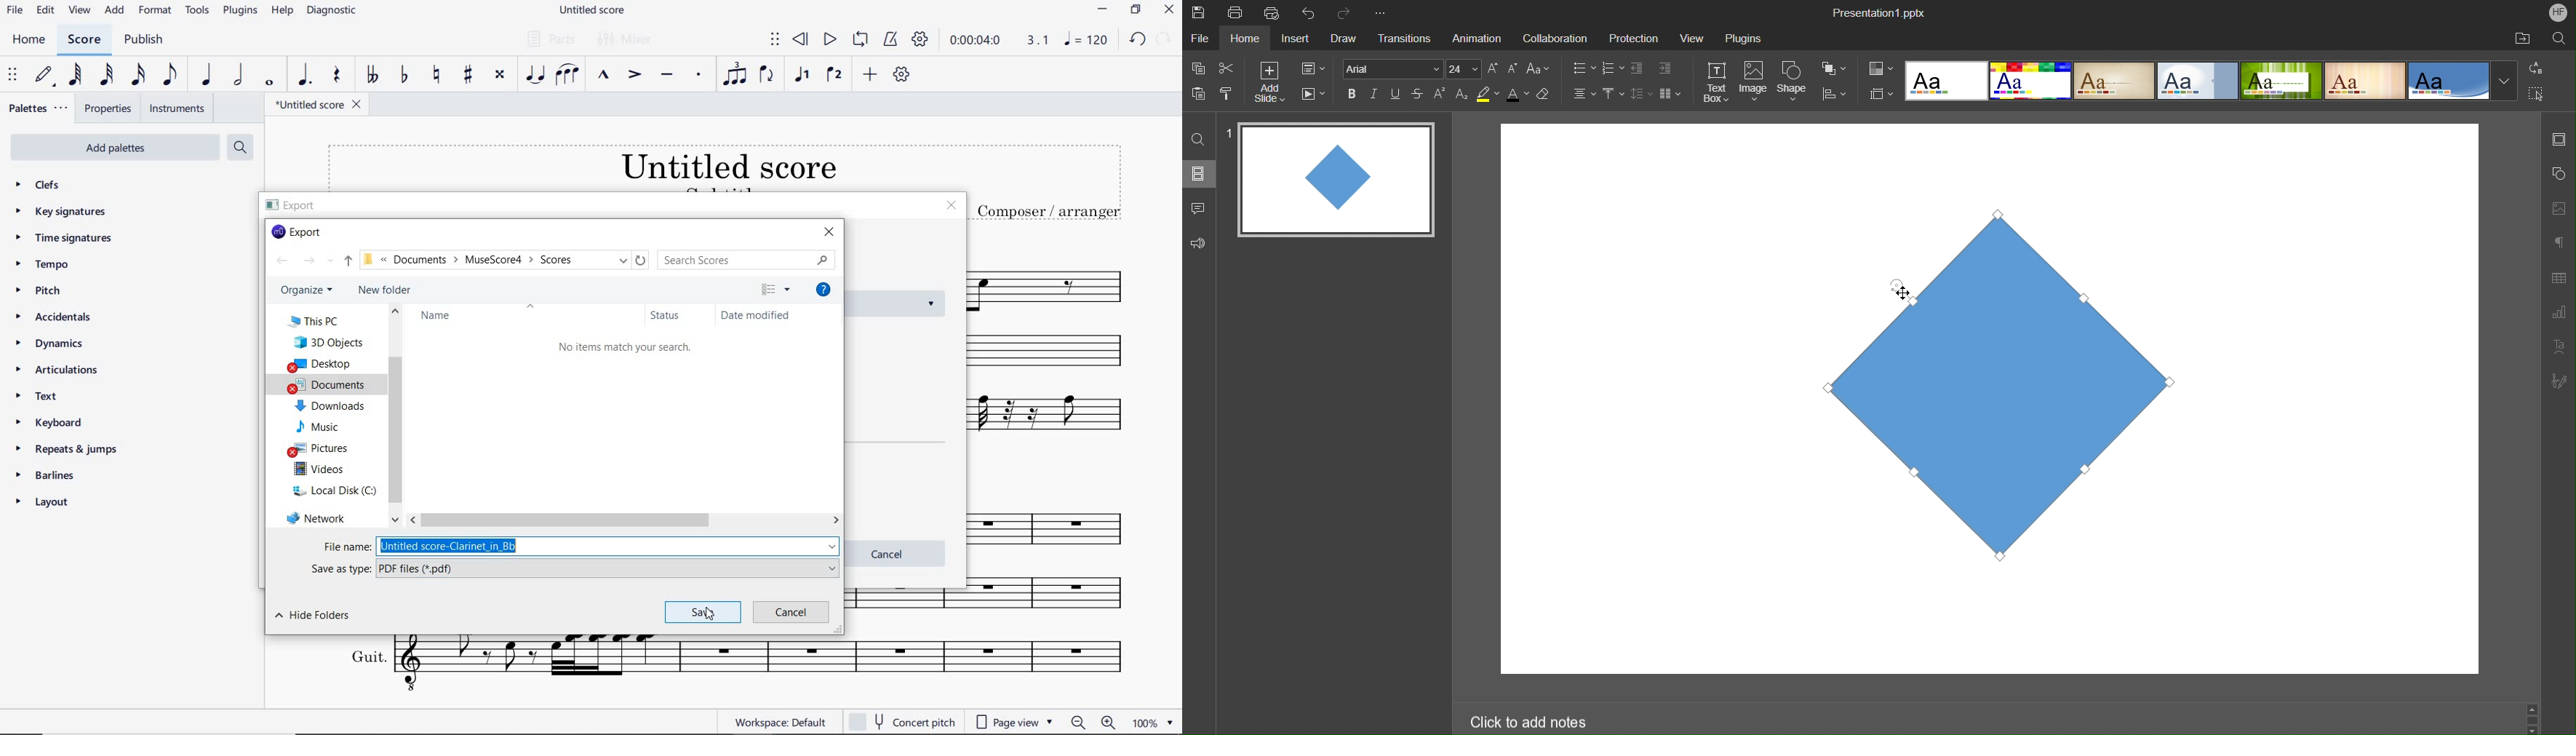  I want to click on Print, so click(1236, 11).